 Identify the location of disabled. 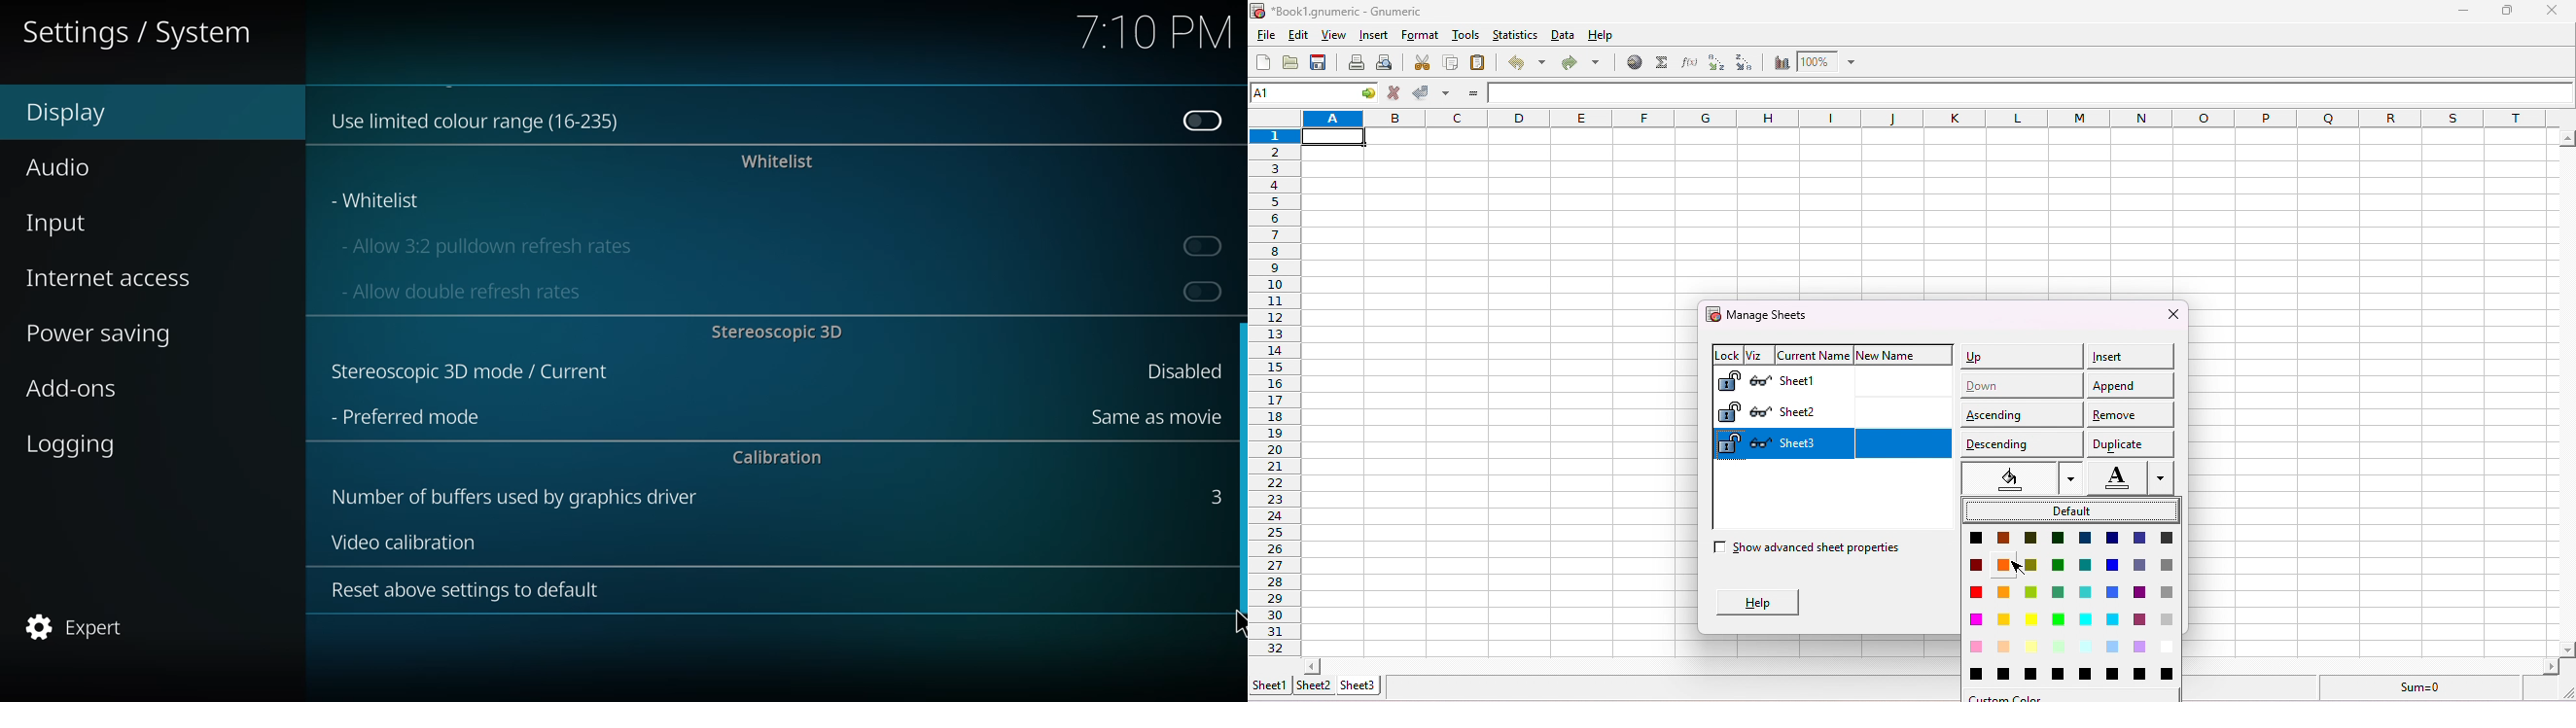
(1177, 370).